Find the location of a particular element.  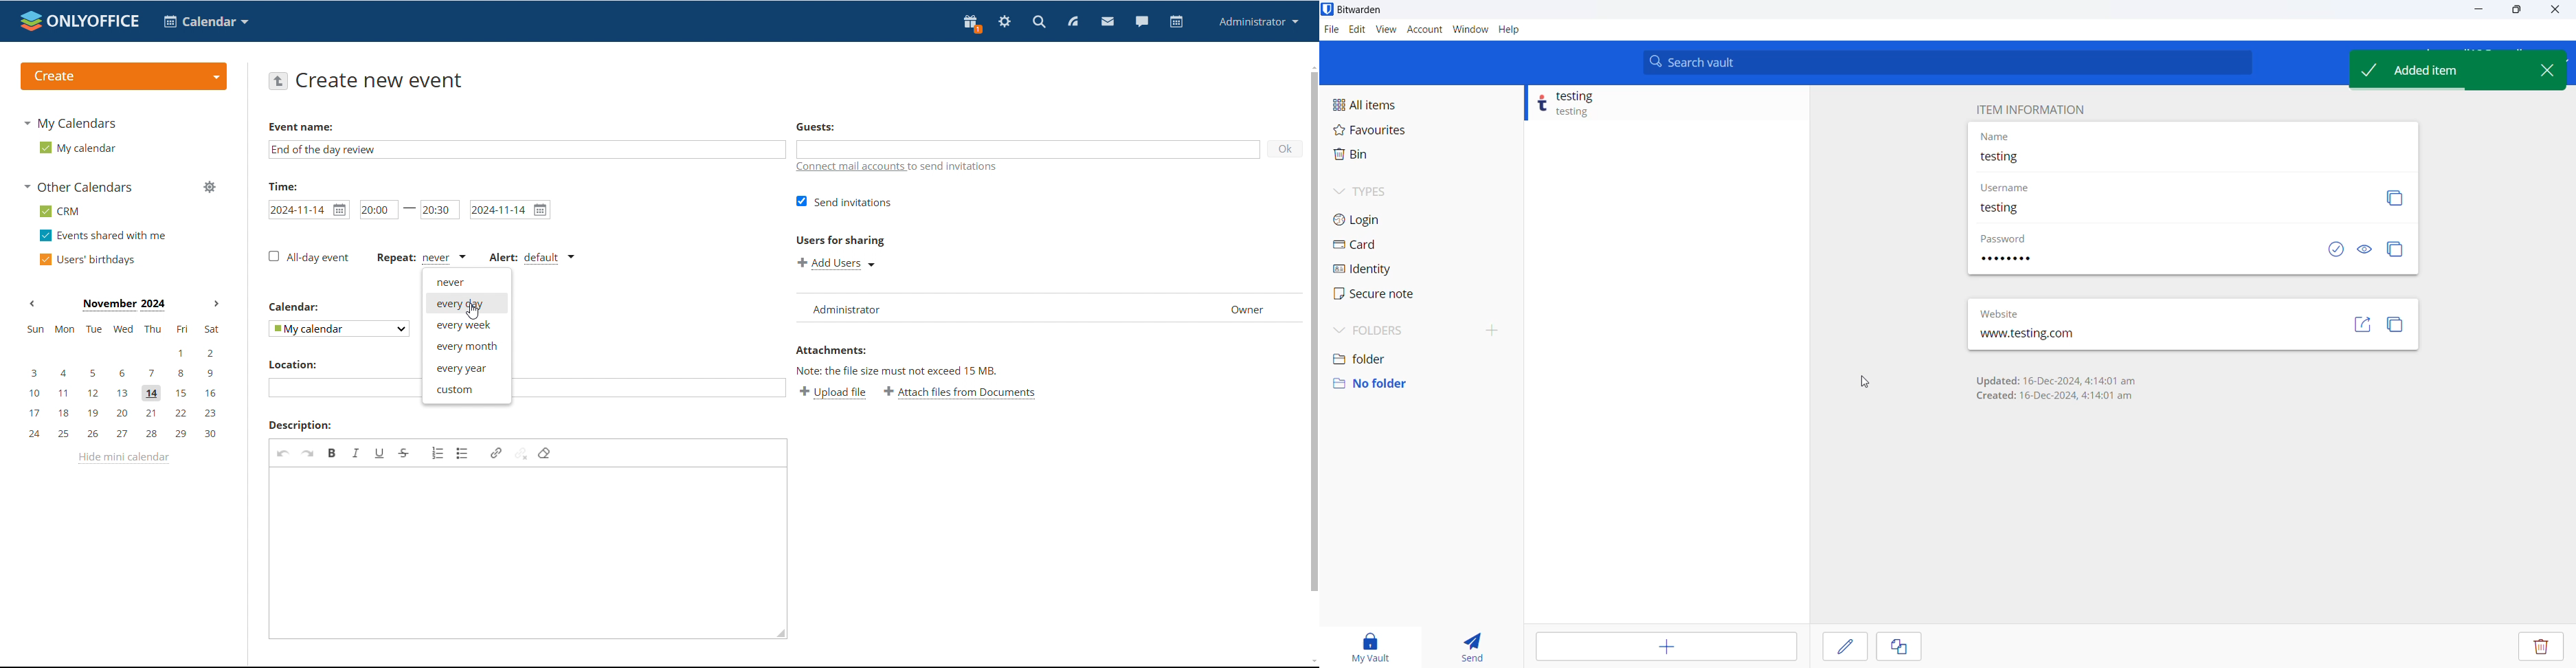

all items is located at coordinates (1395, 102).